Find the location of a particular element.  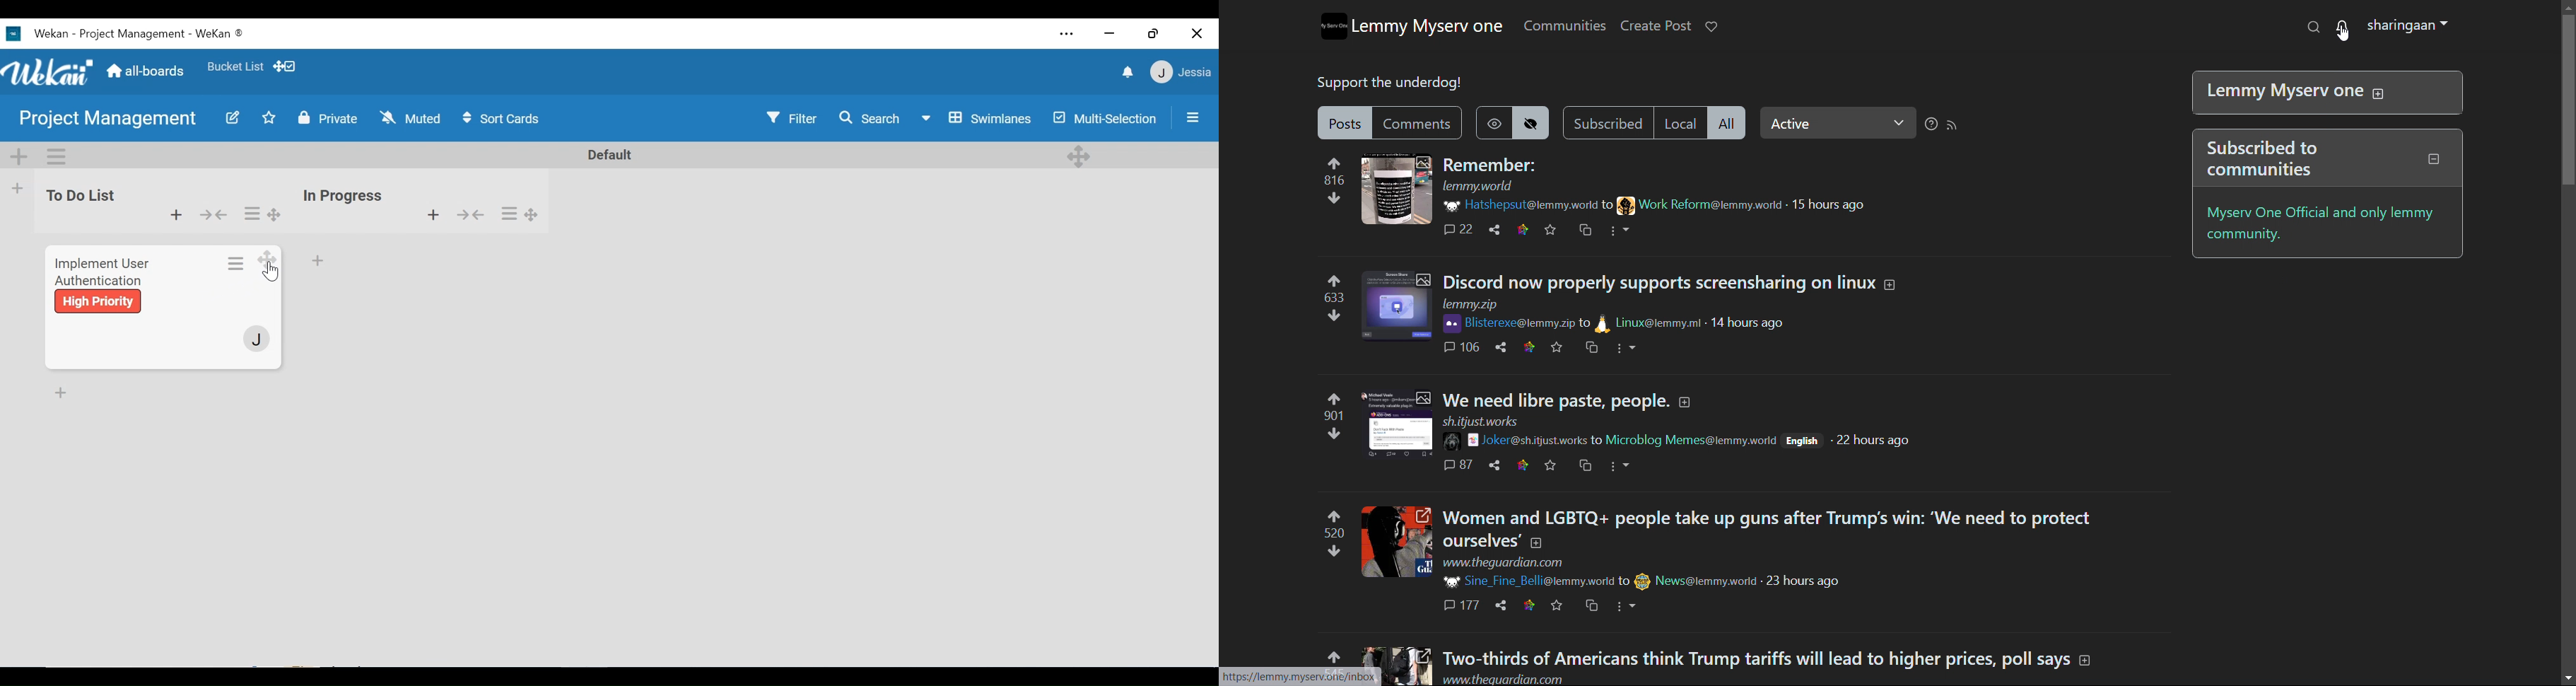

upvotes & downvotes is located at coordinates (1333, 181).